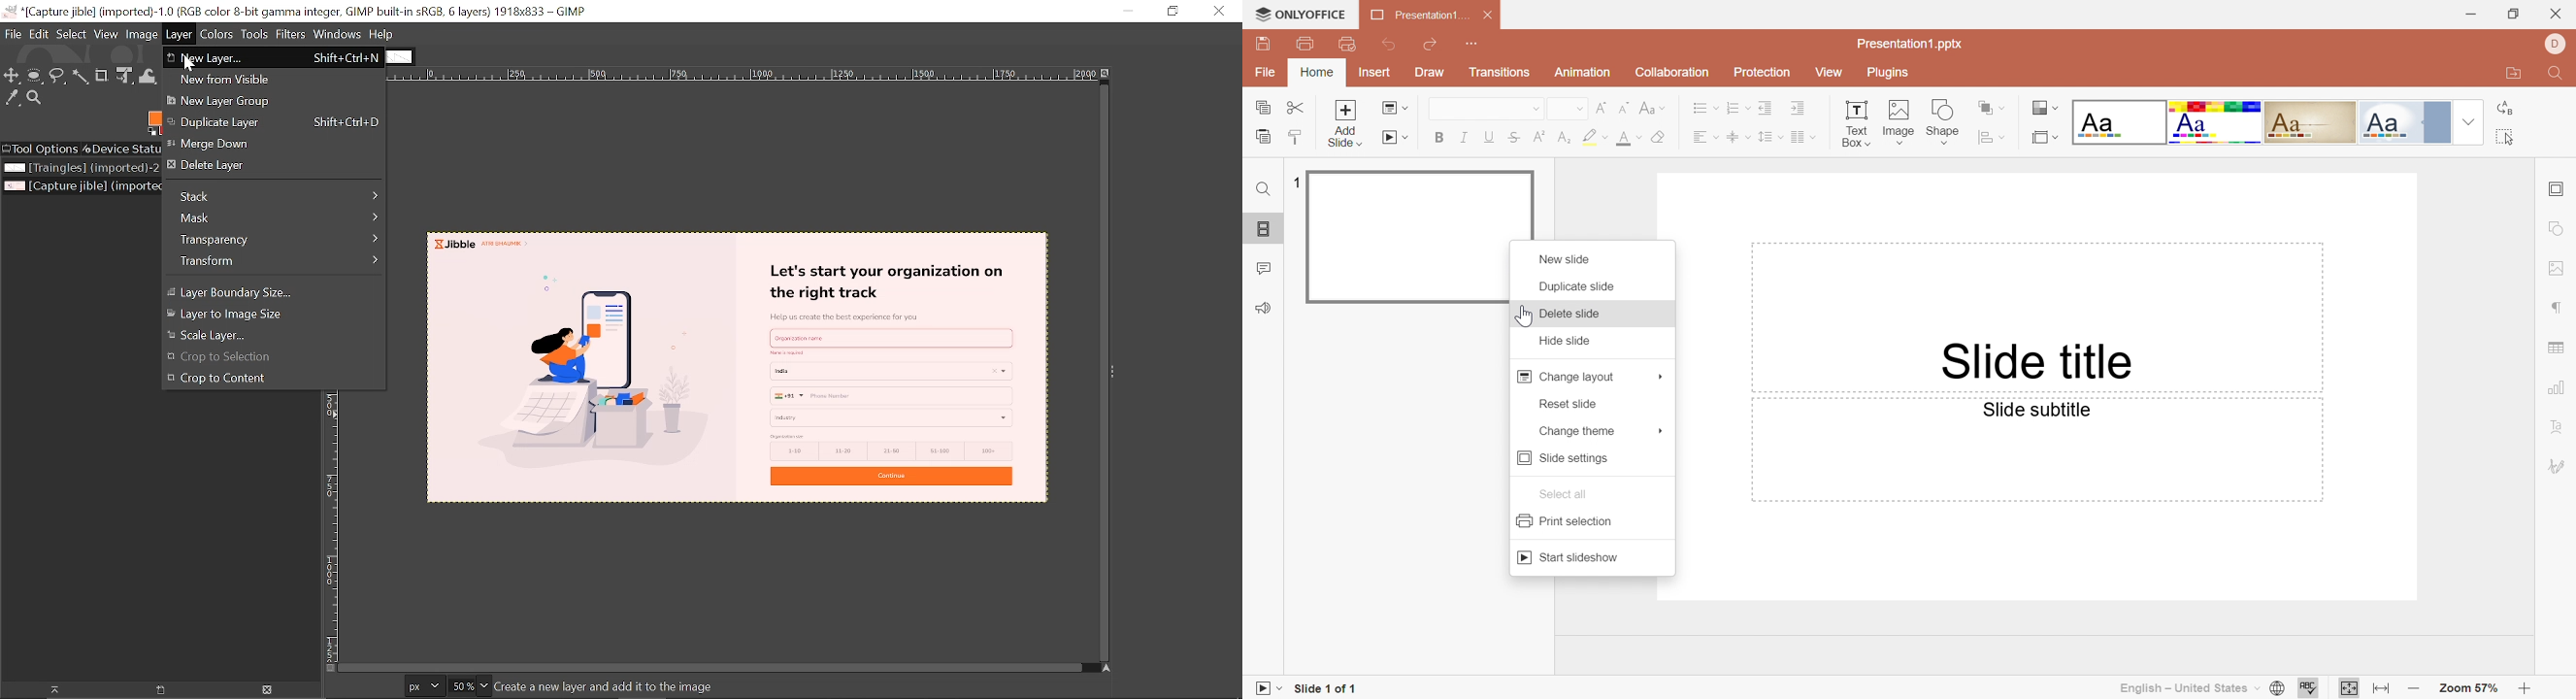 The image size is (2576, 700). Describe the element at coordinates (1374, 74) in the screenshot. I see `Insert` at that location.